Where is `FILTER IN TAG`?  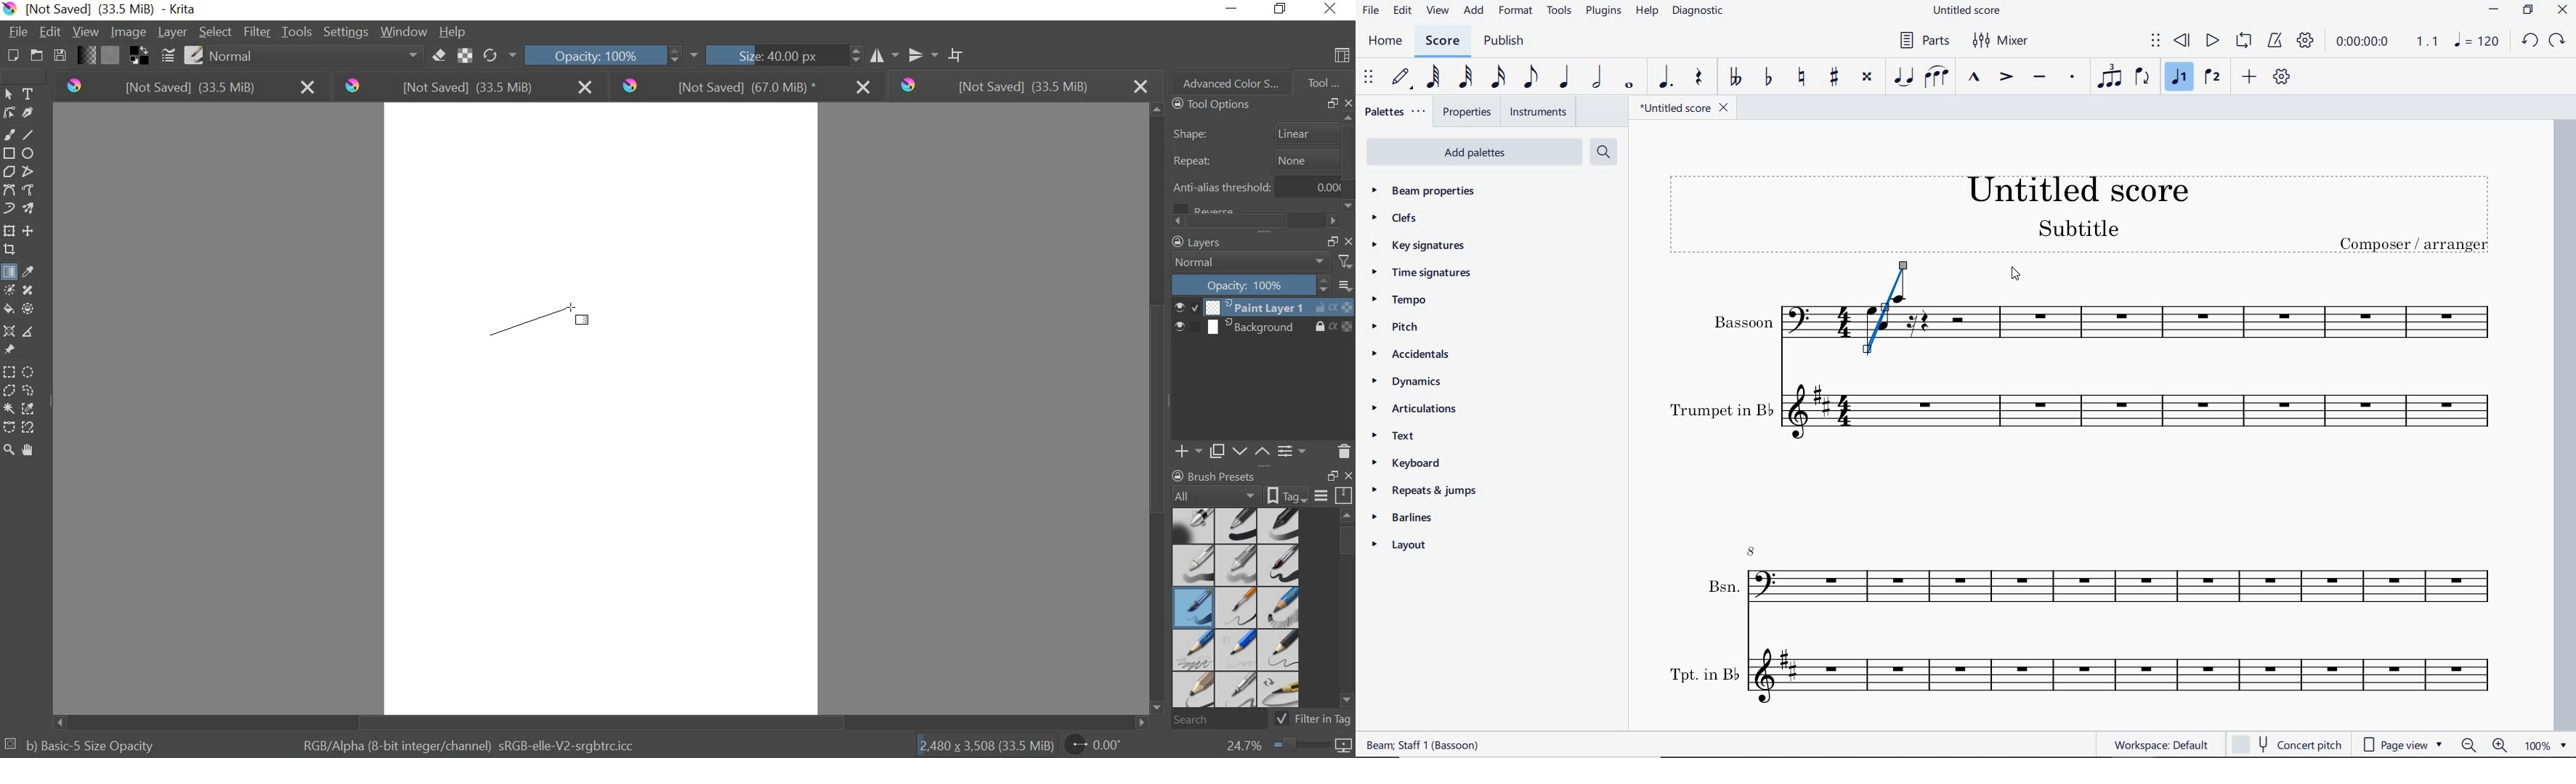 FILTER IN TAG is located at coordinates (1326, 720).